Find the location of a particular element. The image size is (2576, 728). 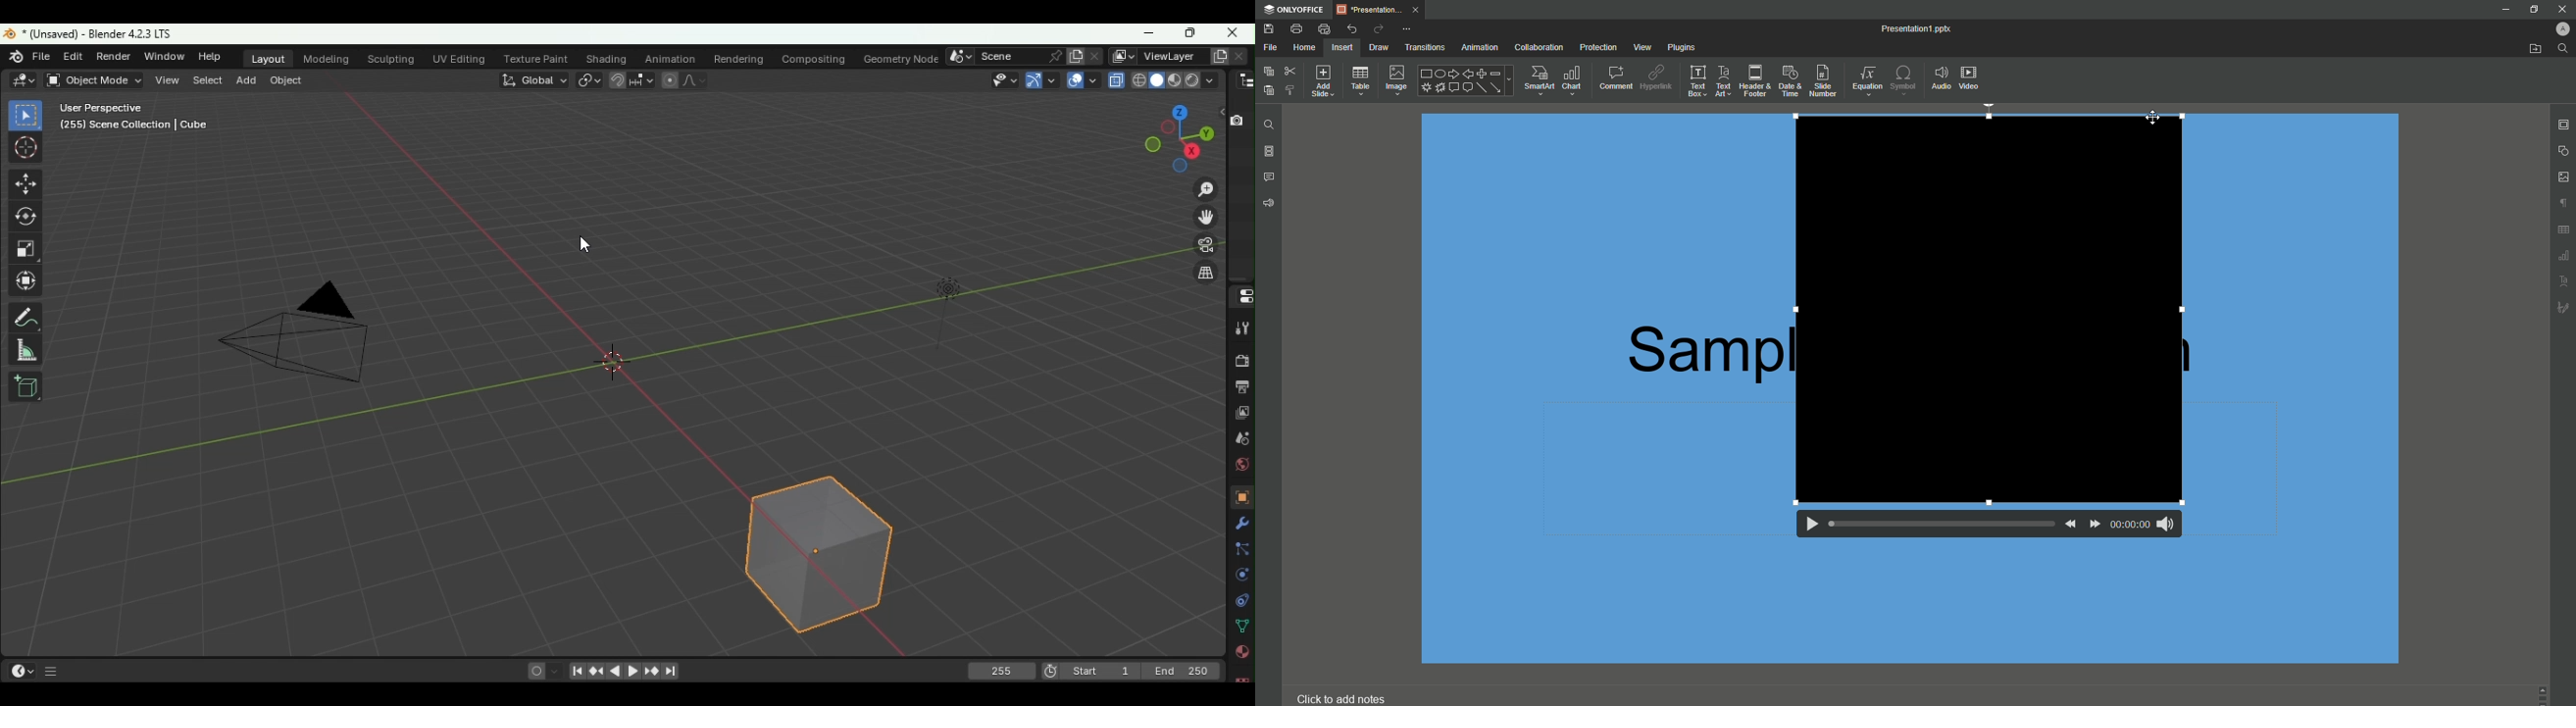

ONLYOFFICE is located at coordinates (1295, 8).